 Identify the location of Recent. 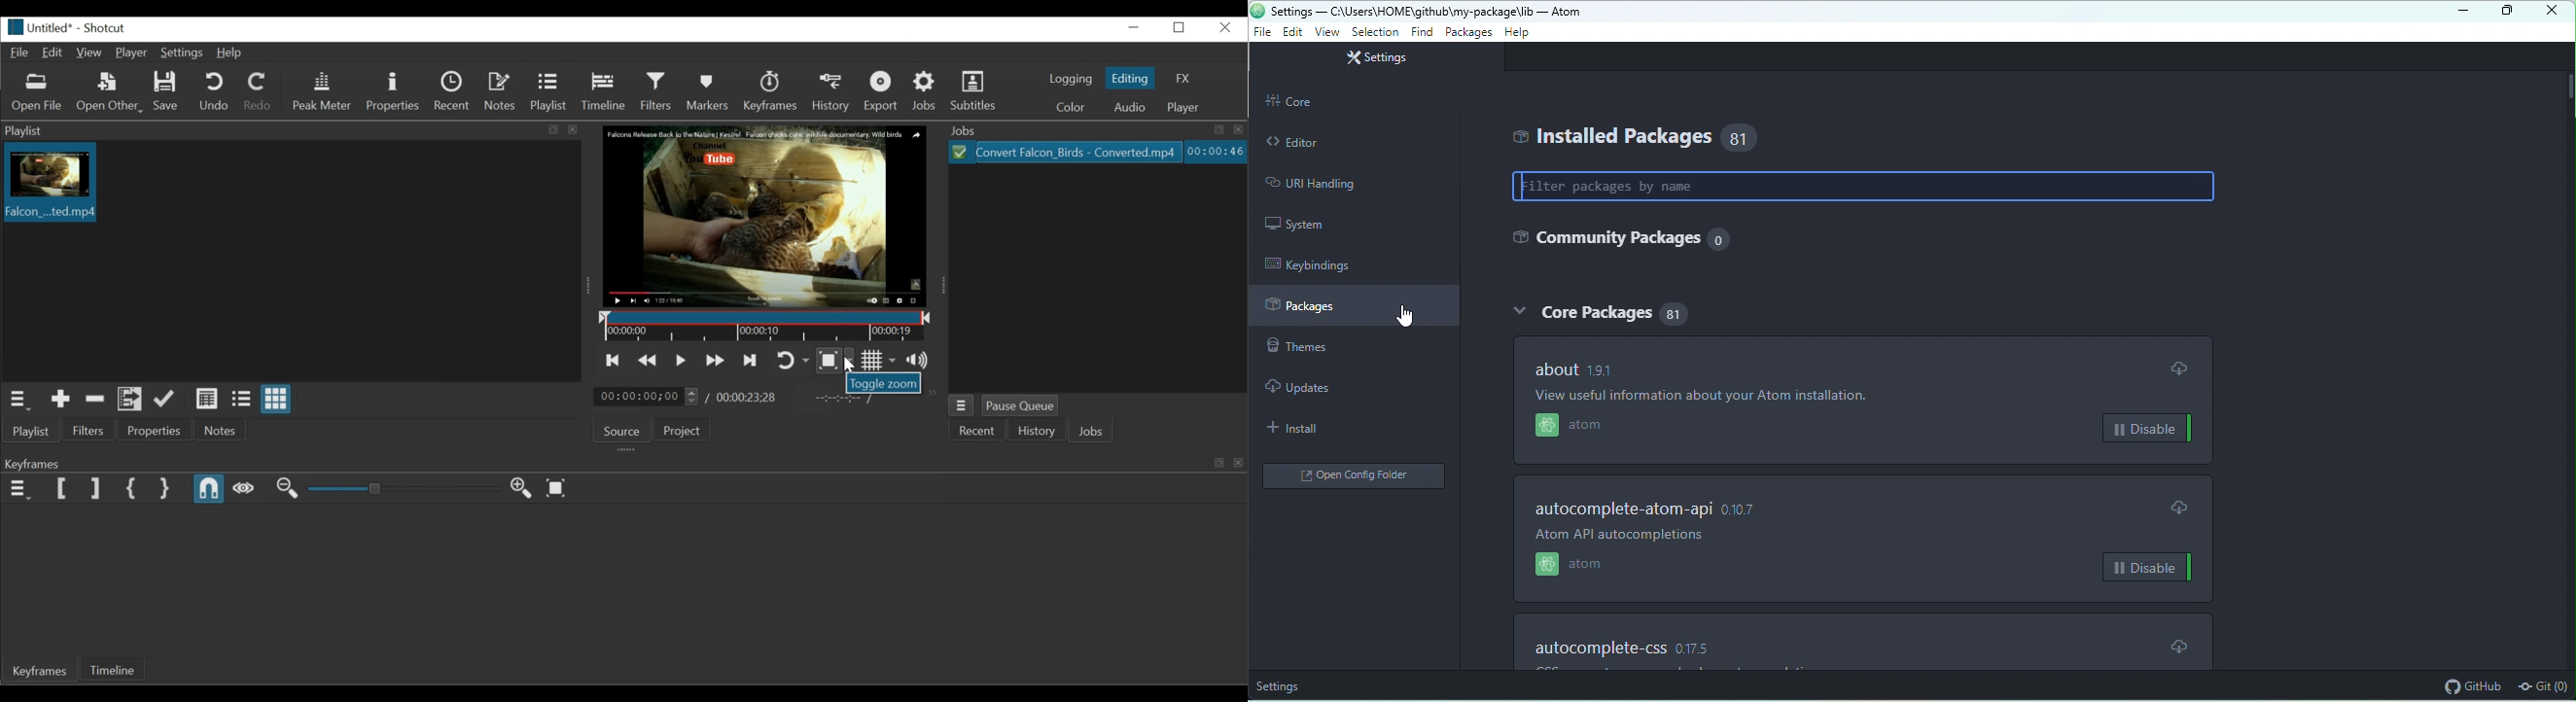
(453, 91).